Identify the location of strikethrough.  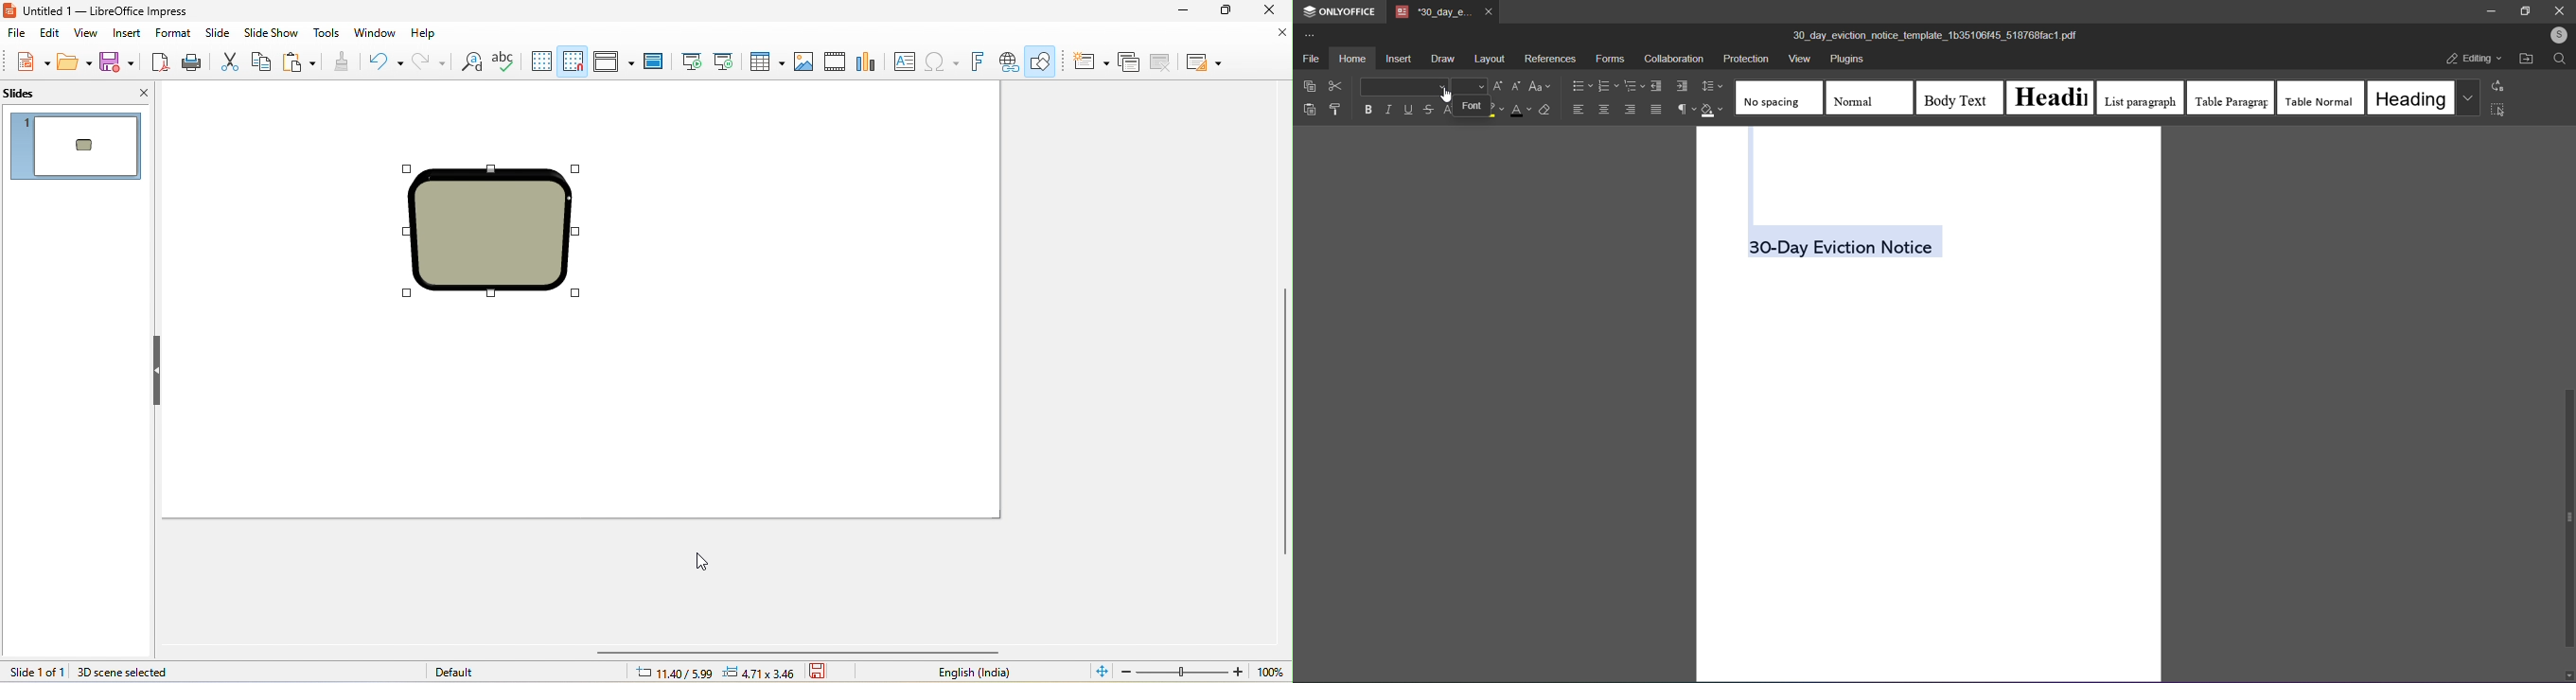
(1430, 110).